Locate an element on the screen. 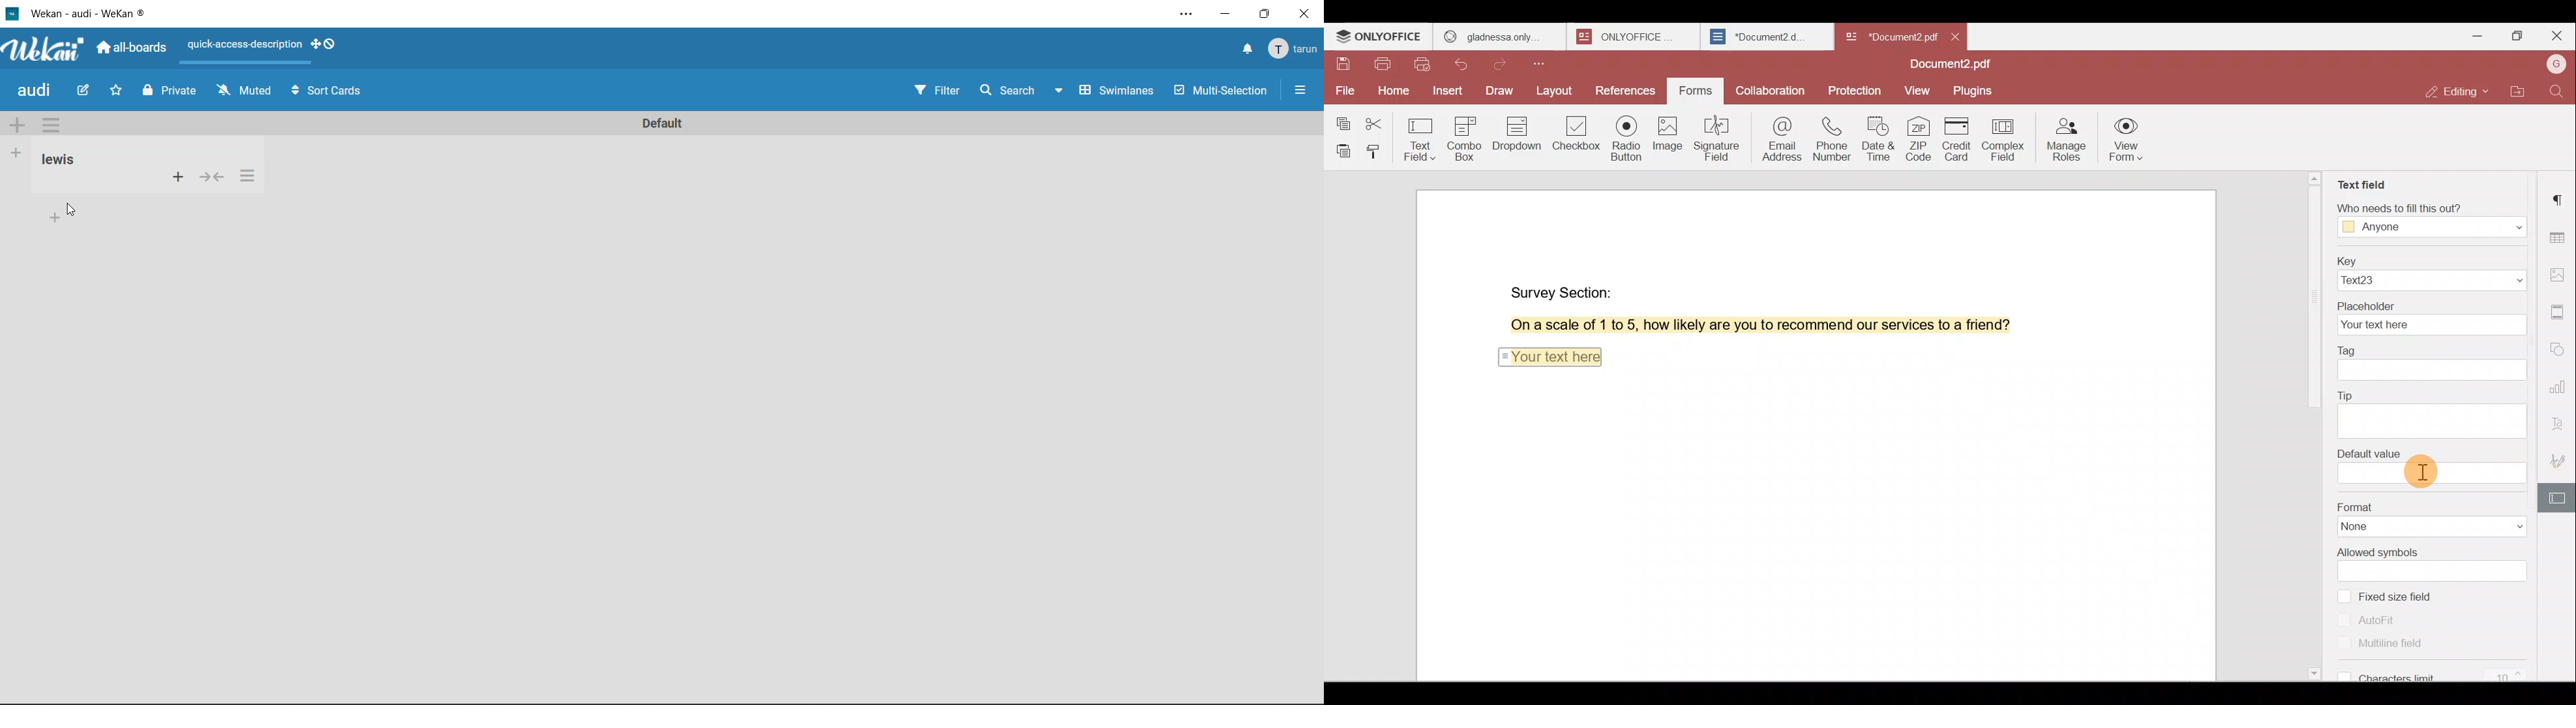 This screenshot has height=728, width=2576. Plugins is located at coordinates (1975, 89).